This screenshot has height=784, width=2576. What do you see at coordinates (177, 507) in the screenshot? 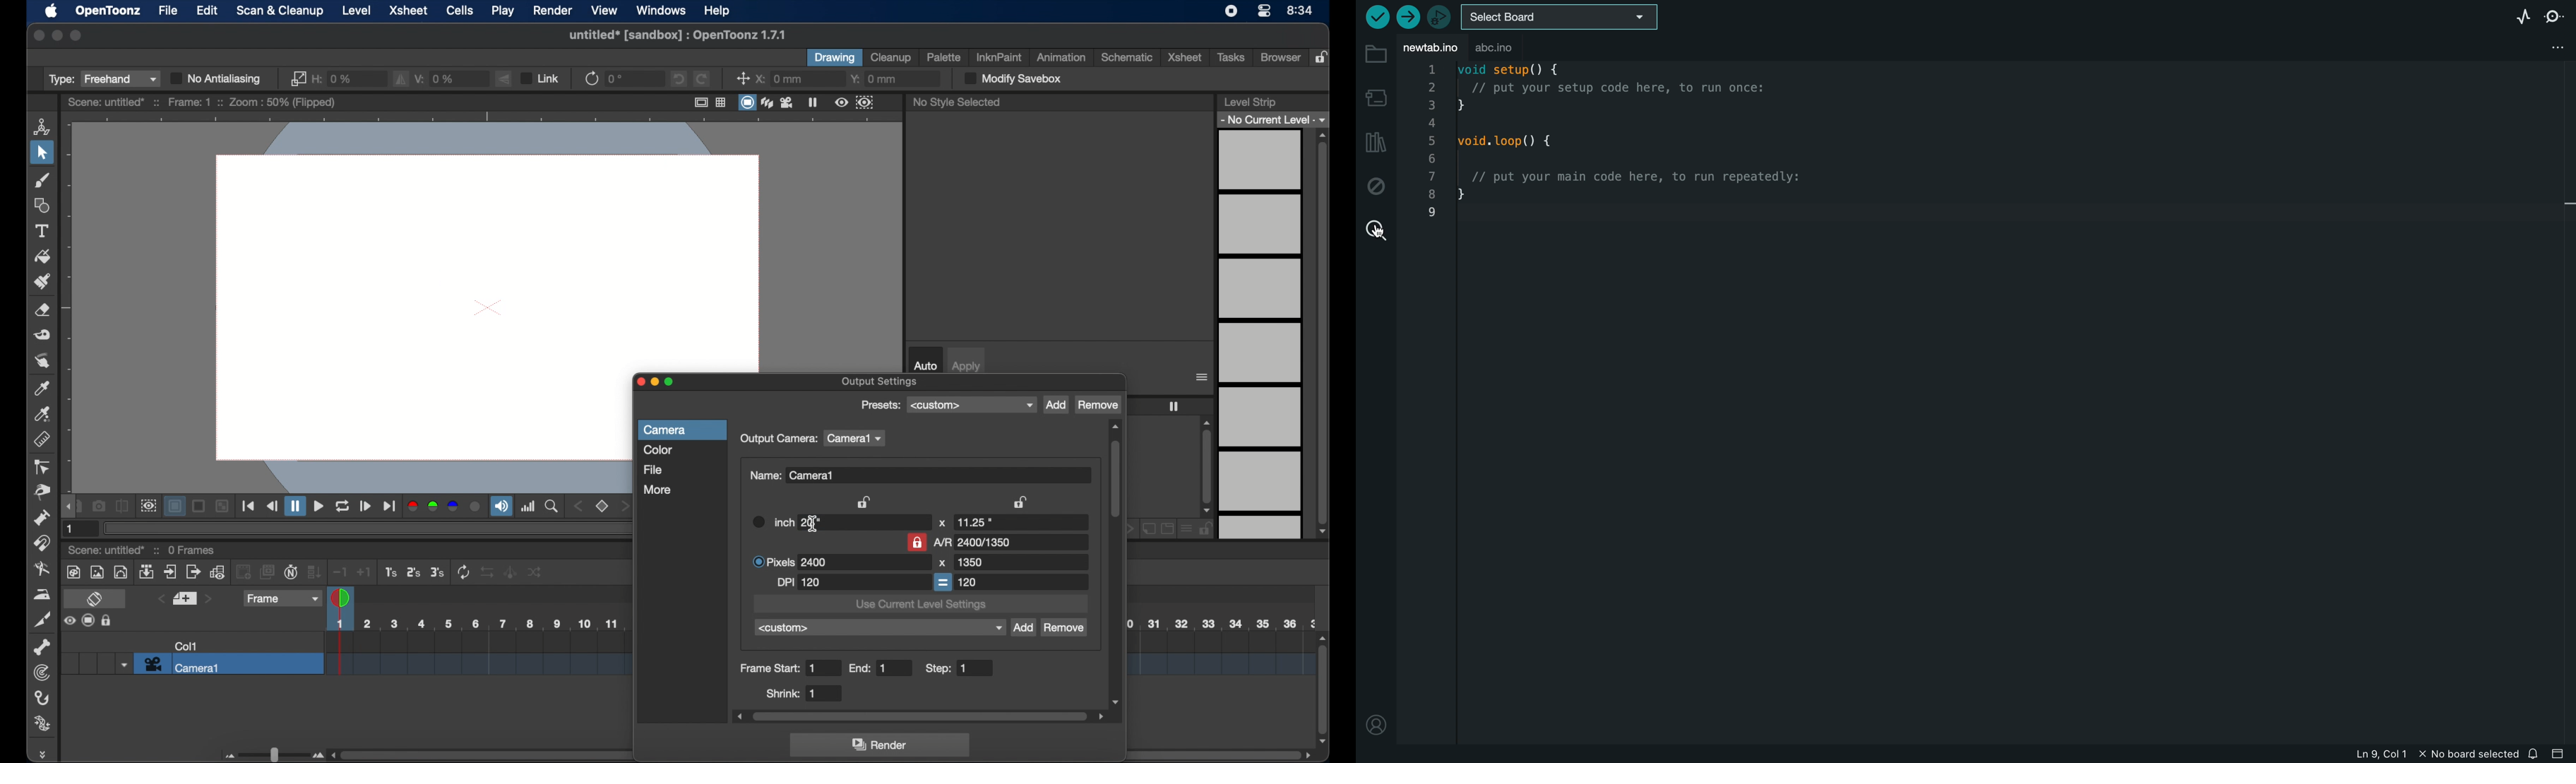
I see `background` at bounding box center [177, 507].